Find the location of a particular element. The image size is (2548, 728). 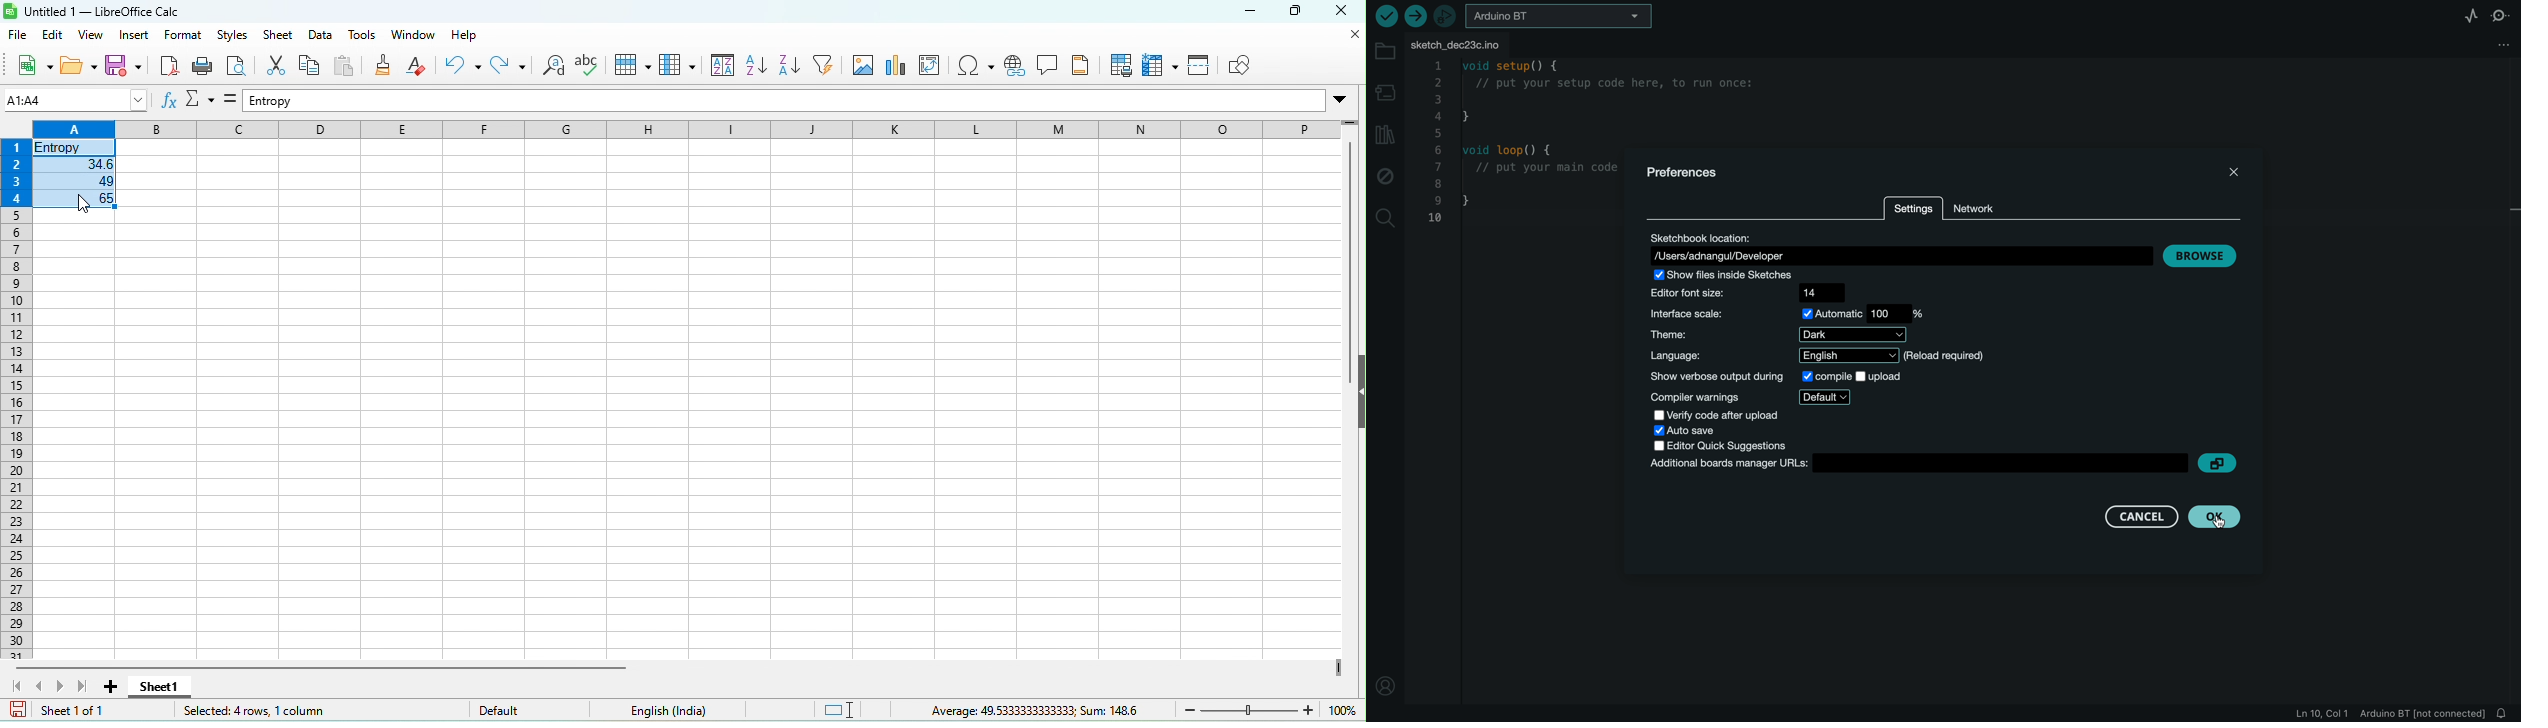

name box (c8) is located at coordinates (73, 99).